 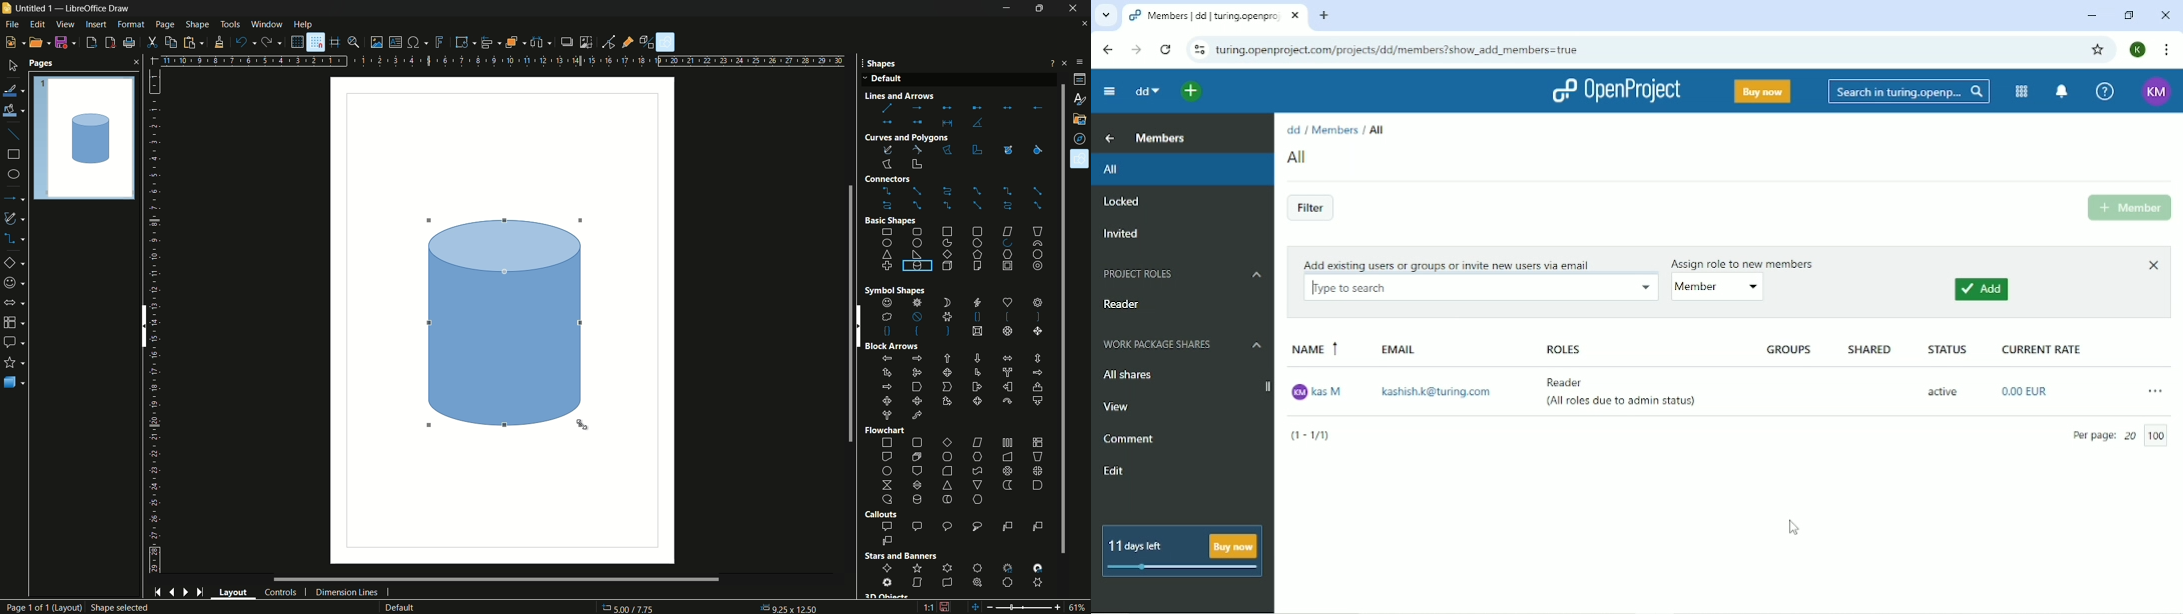 I want to click on zoom out, so click(x=1008, y=607).